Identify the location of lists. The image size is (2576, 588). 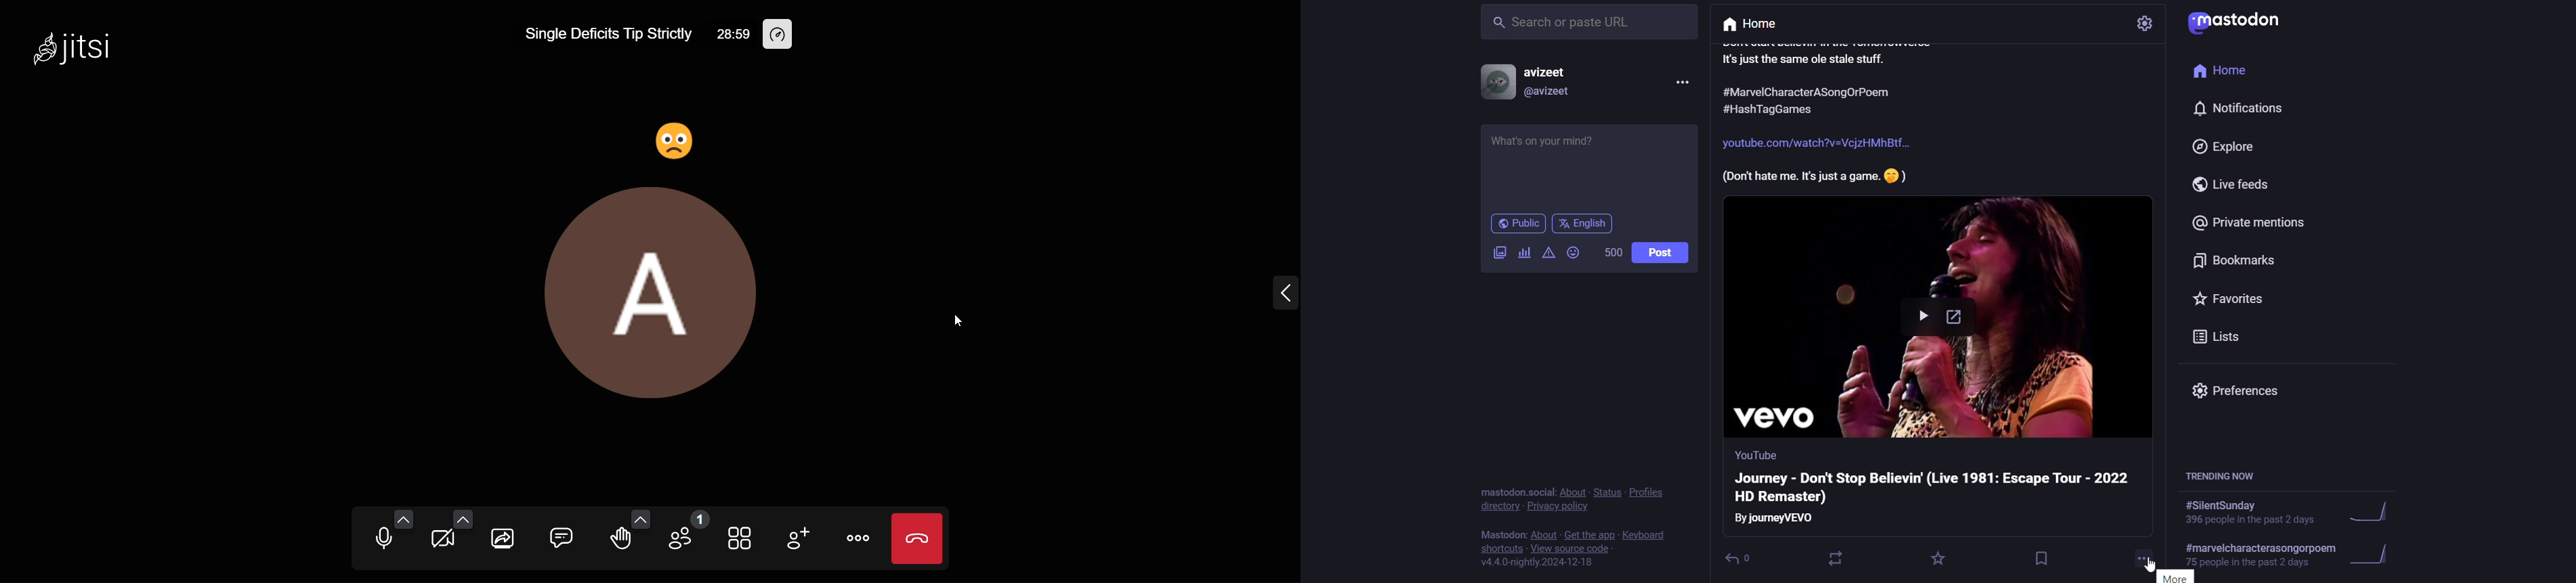
(2217, 337).